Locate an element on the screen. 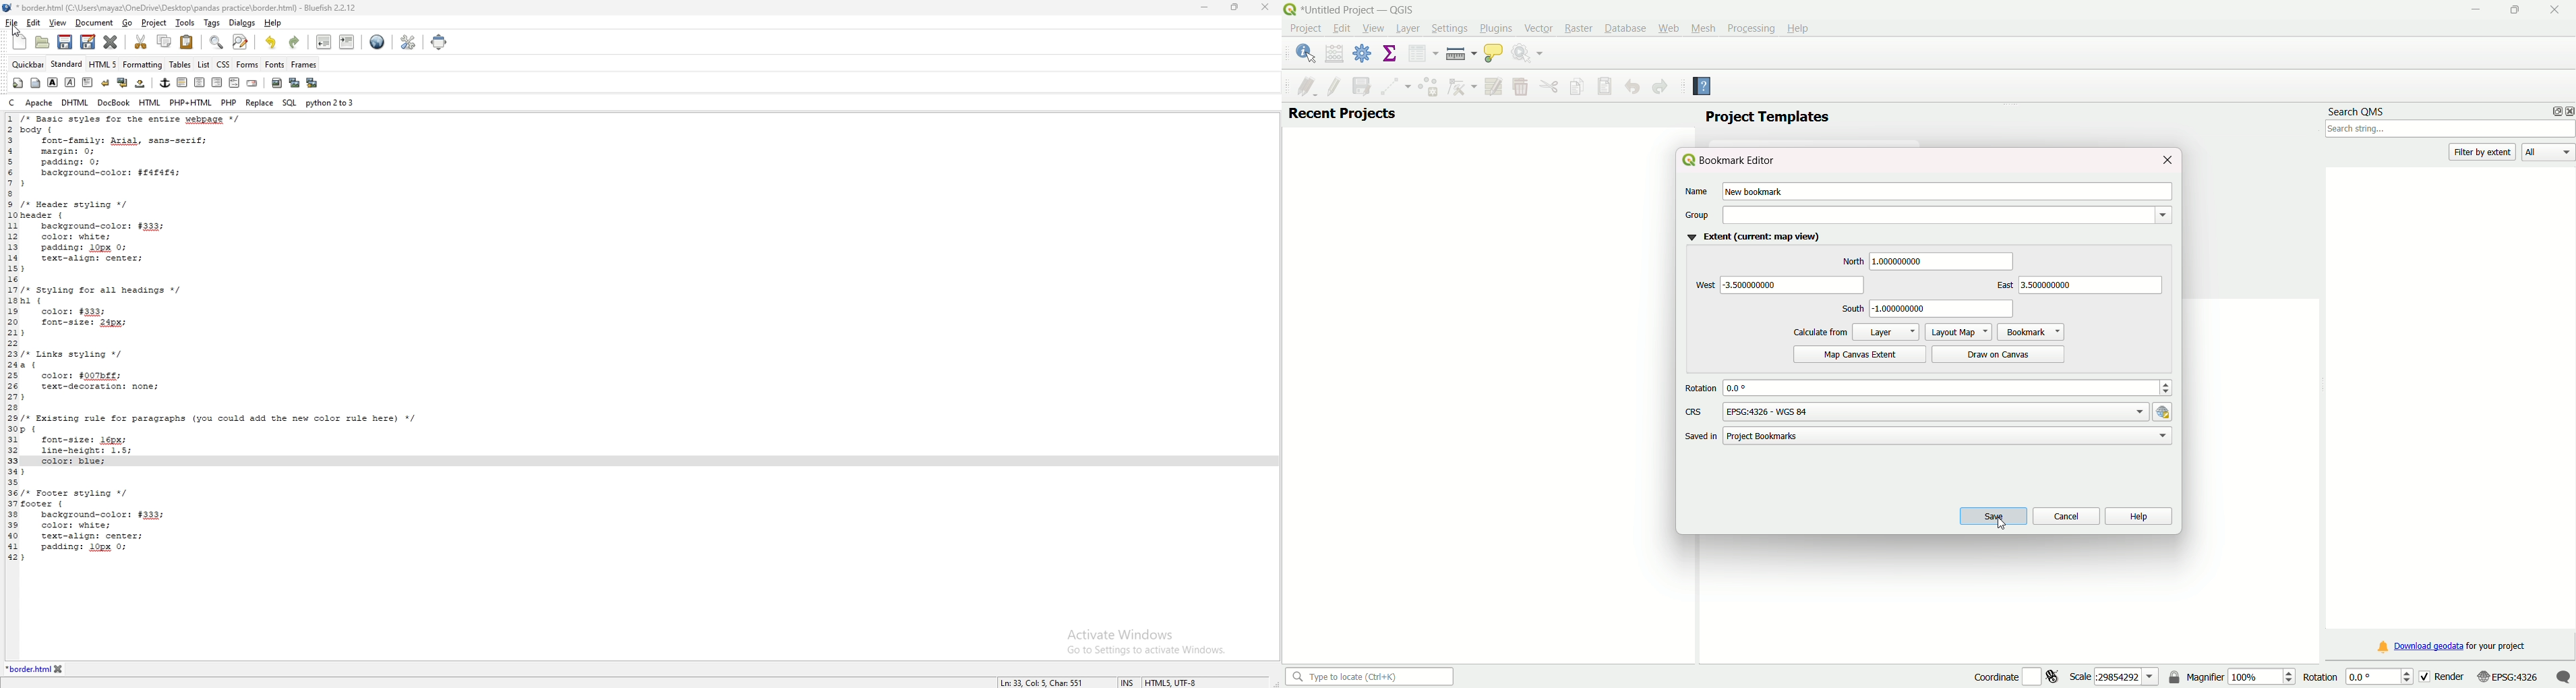  resize is located at coordinates (1234, 8).